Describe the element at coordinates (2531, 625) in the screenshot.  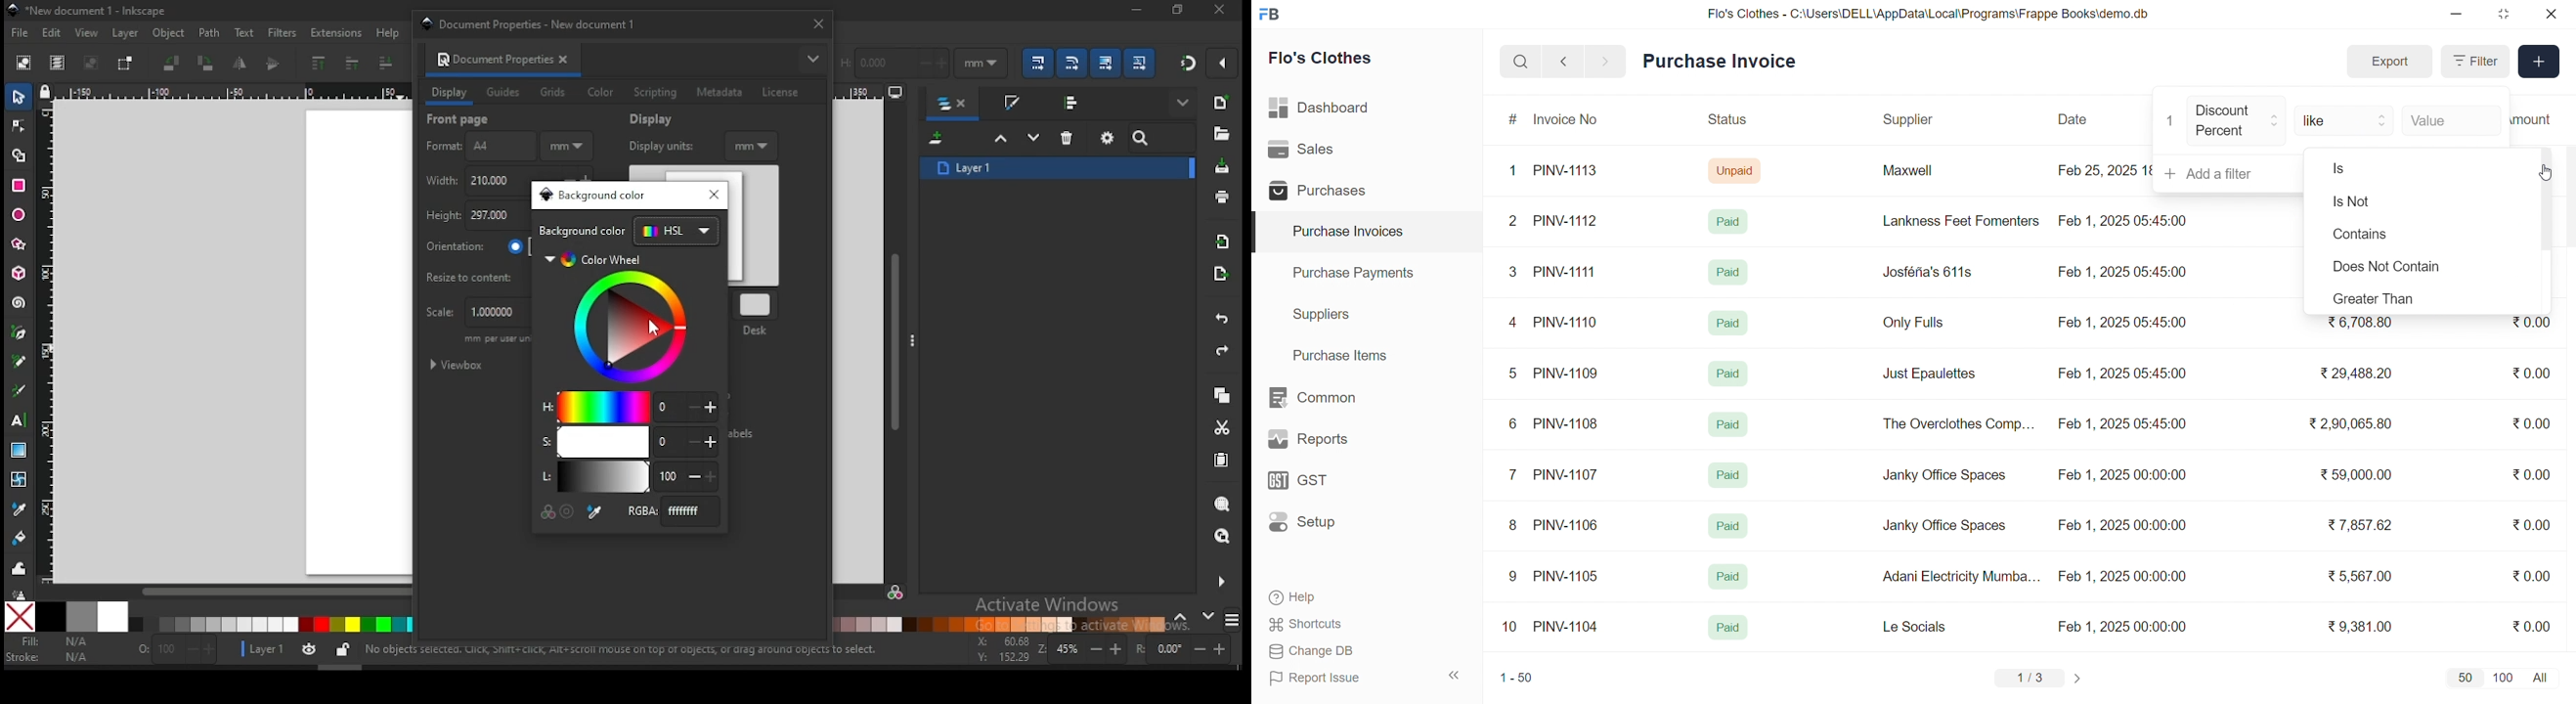
I see `₹0.00` at that location.